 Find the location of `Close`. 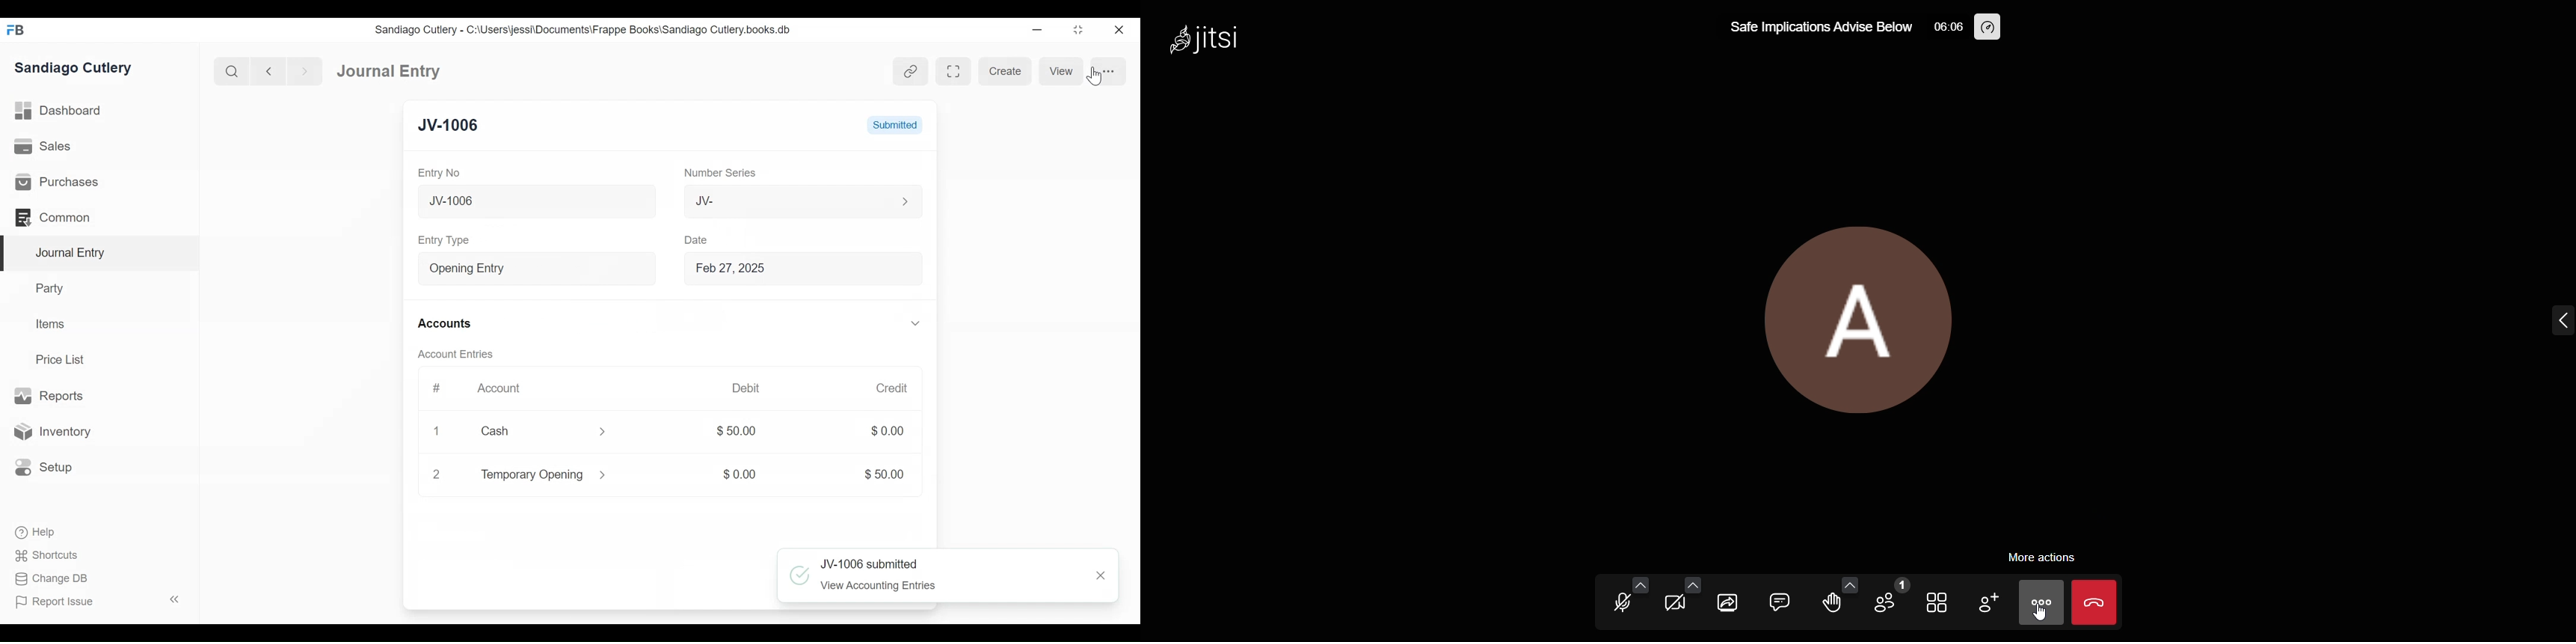

Close is located at coordinates (437, 475).